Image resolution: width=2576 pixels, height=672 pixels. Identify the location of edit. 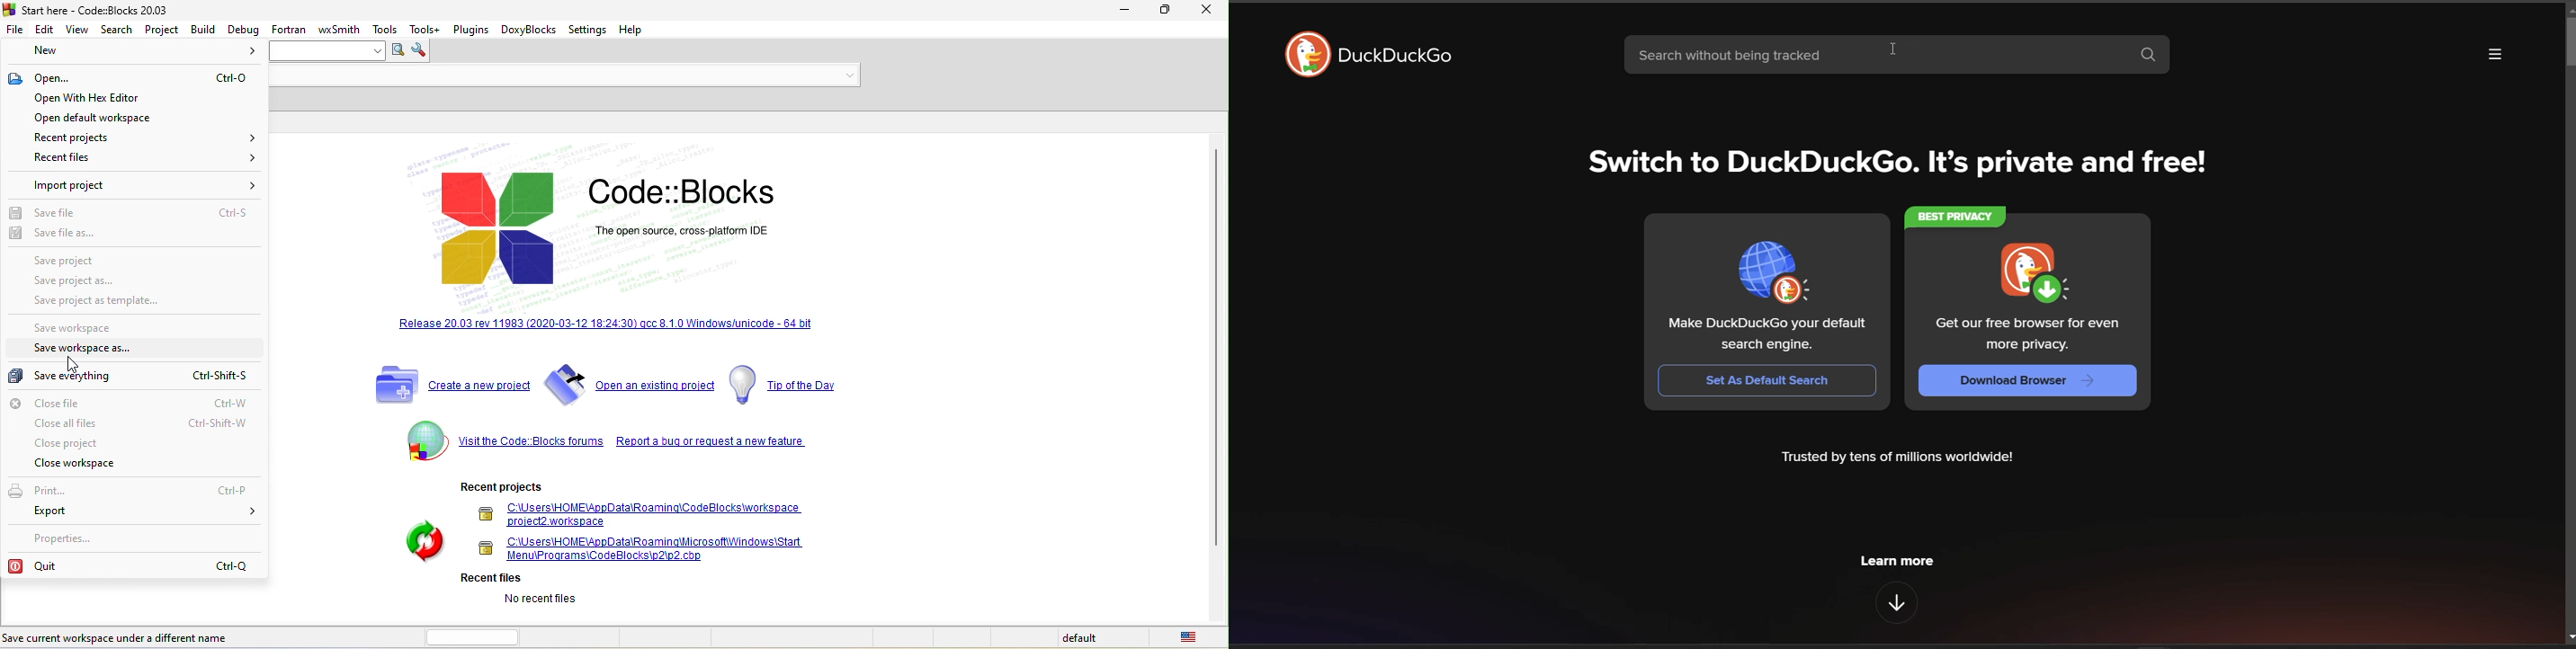
(45, 28).